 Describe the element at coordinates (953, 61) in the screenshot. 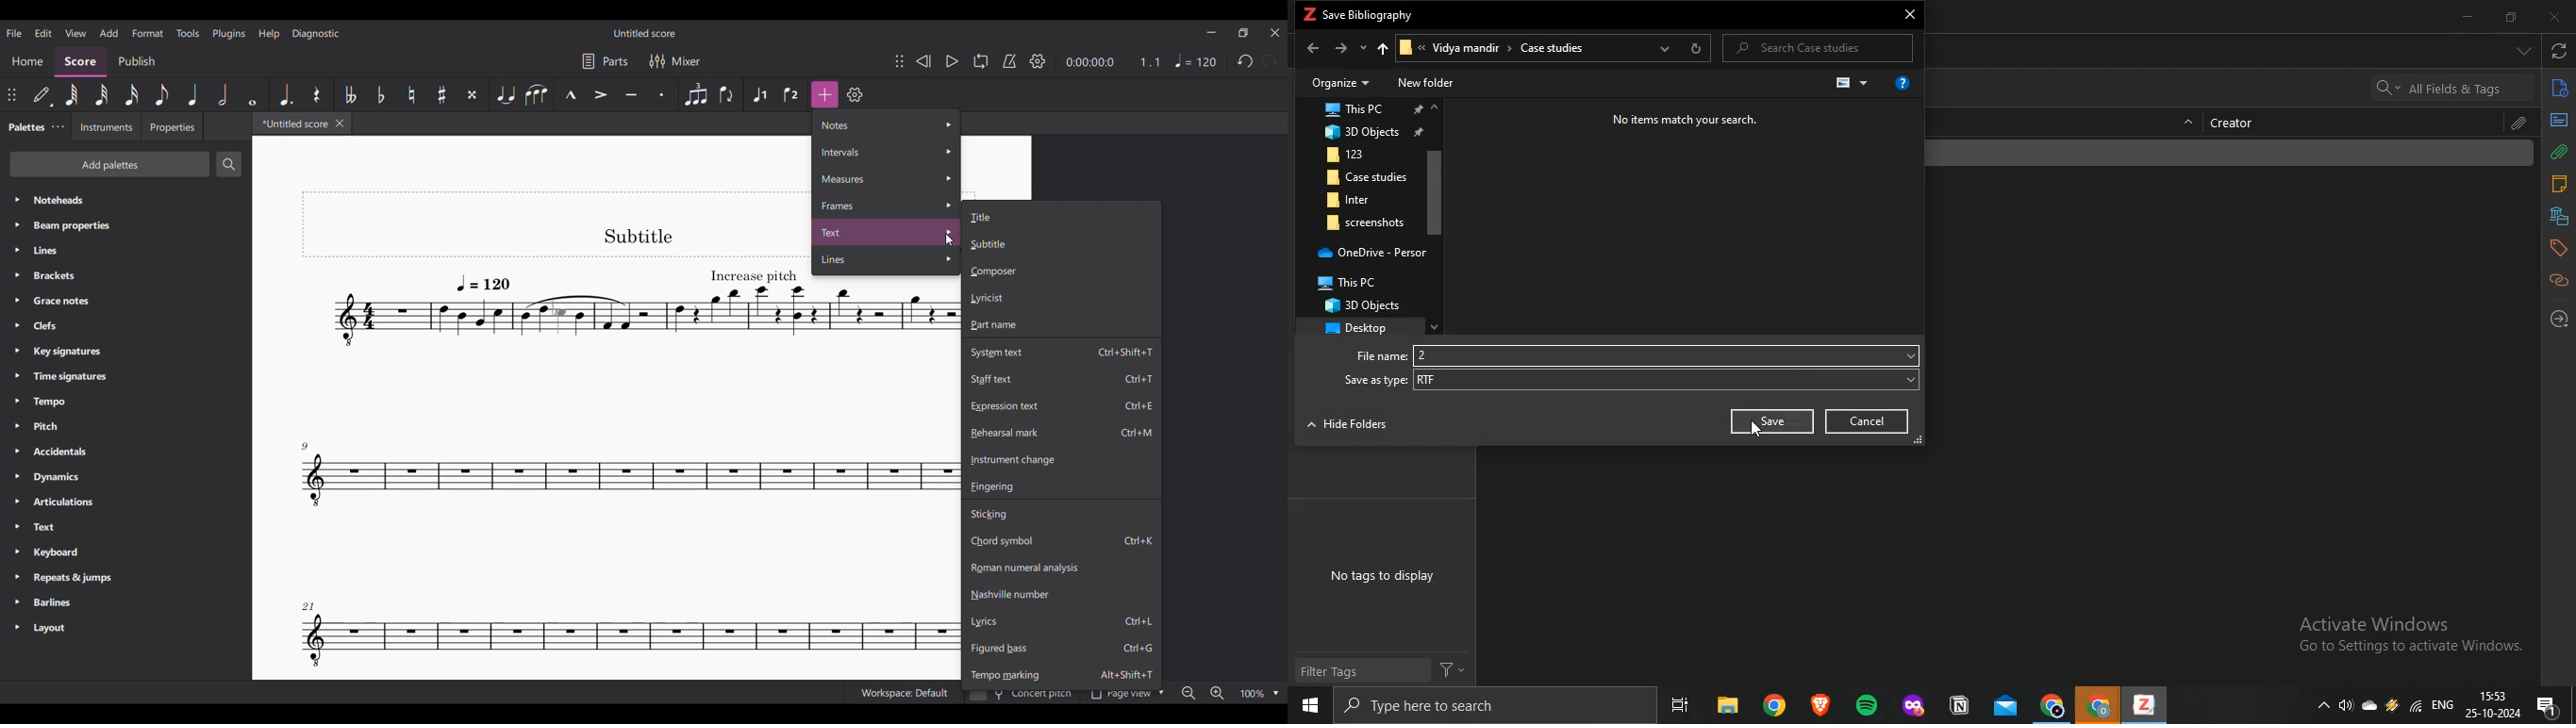

I see `Play` at that location.